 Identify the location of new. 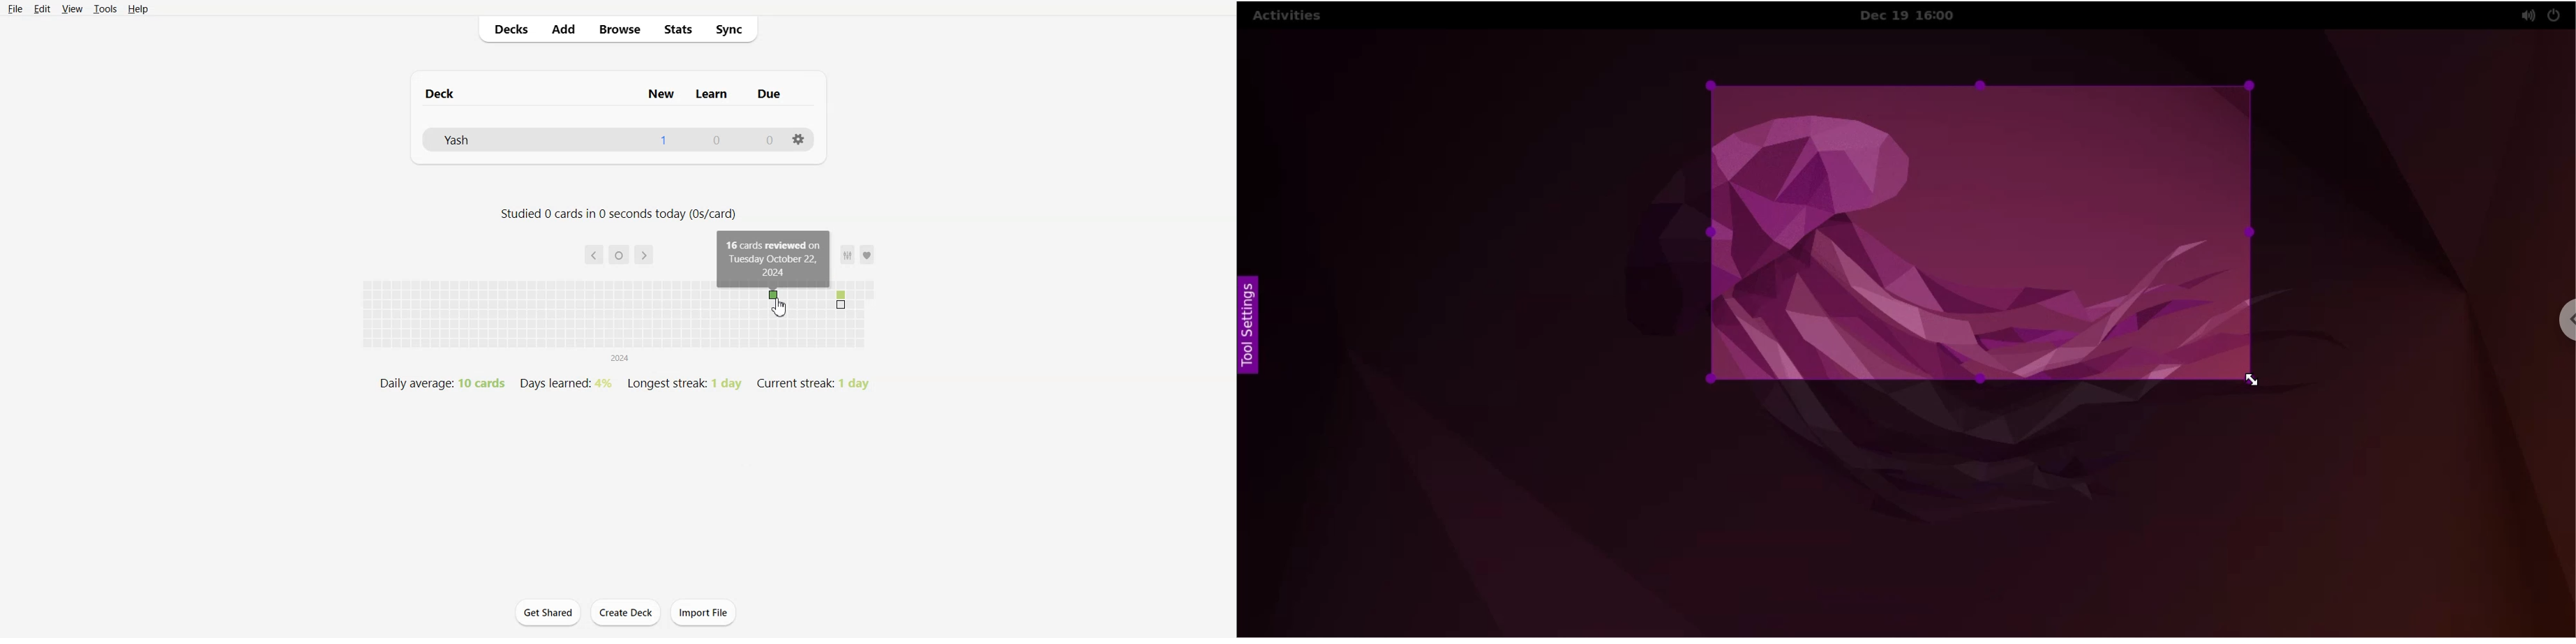
(663, 93).